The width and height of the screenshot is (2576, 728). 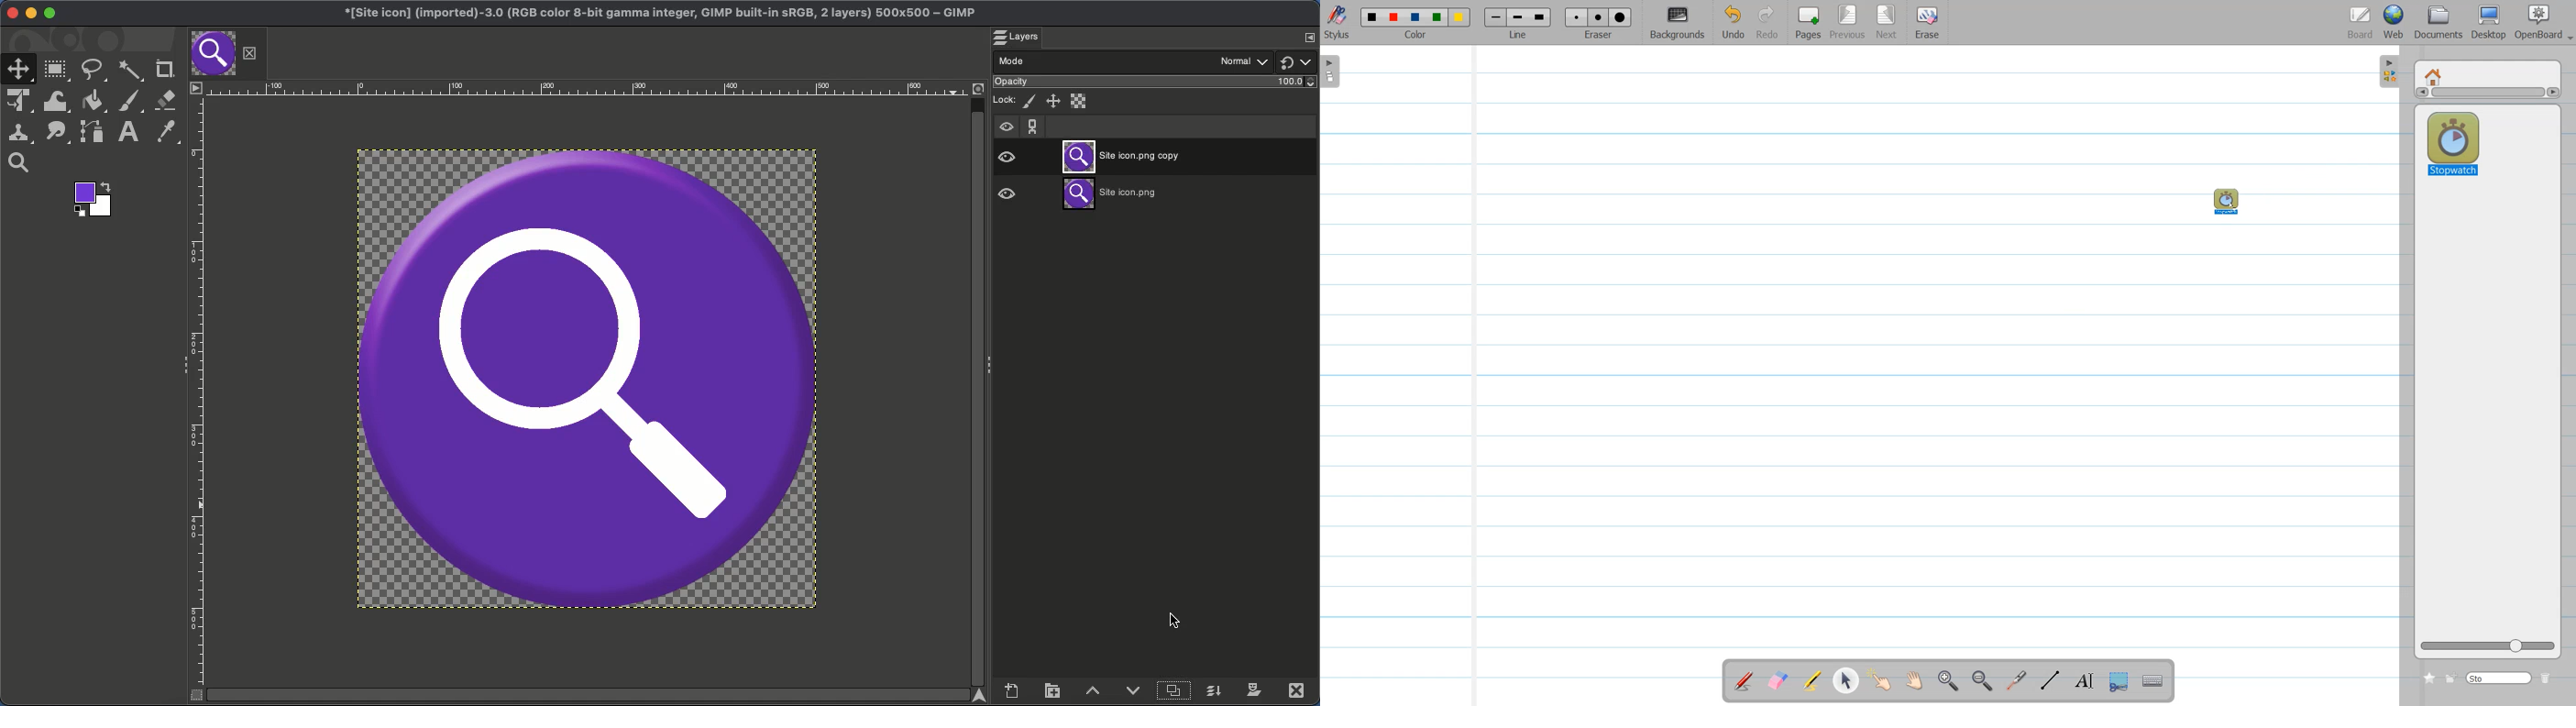 I want to click on Drop down box, so click(x=2568, y=34).